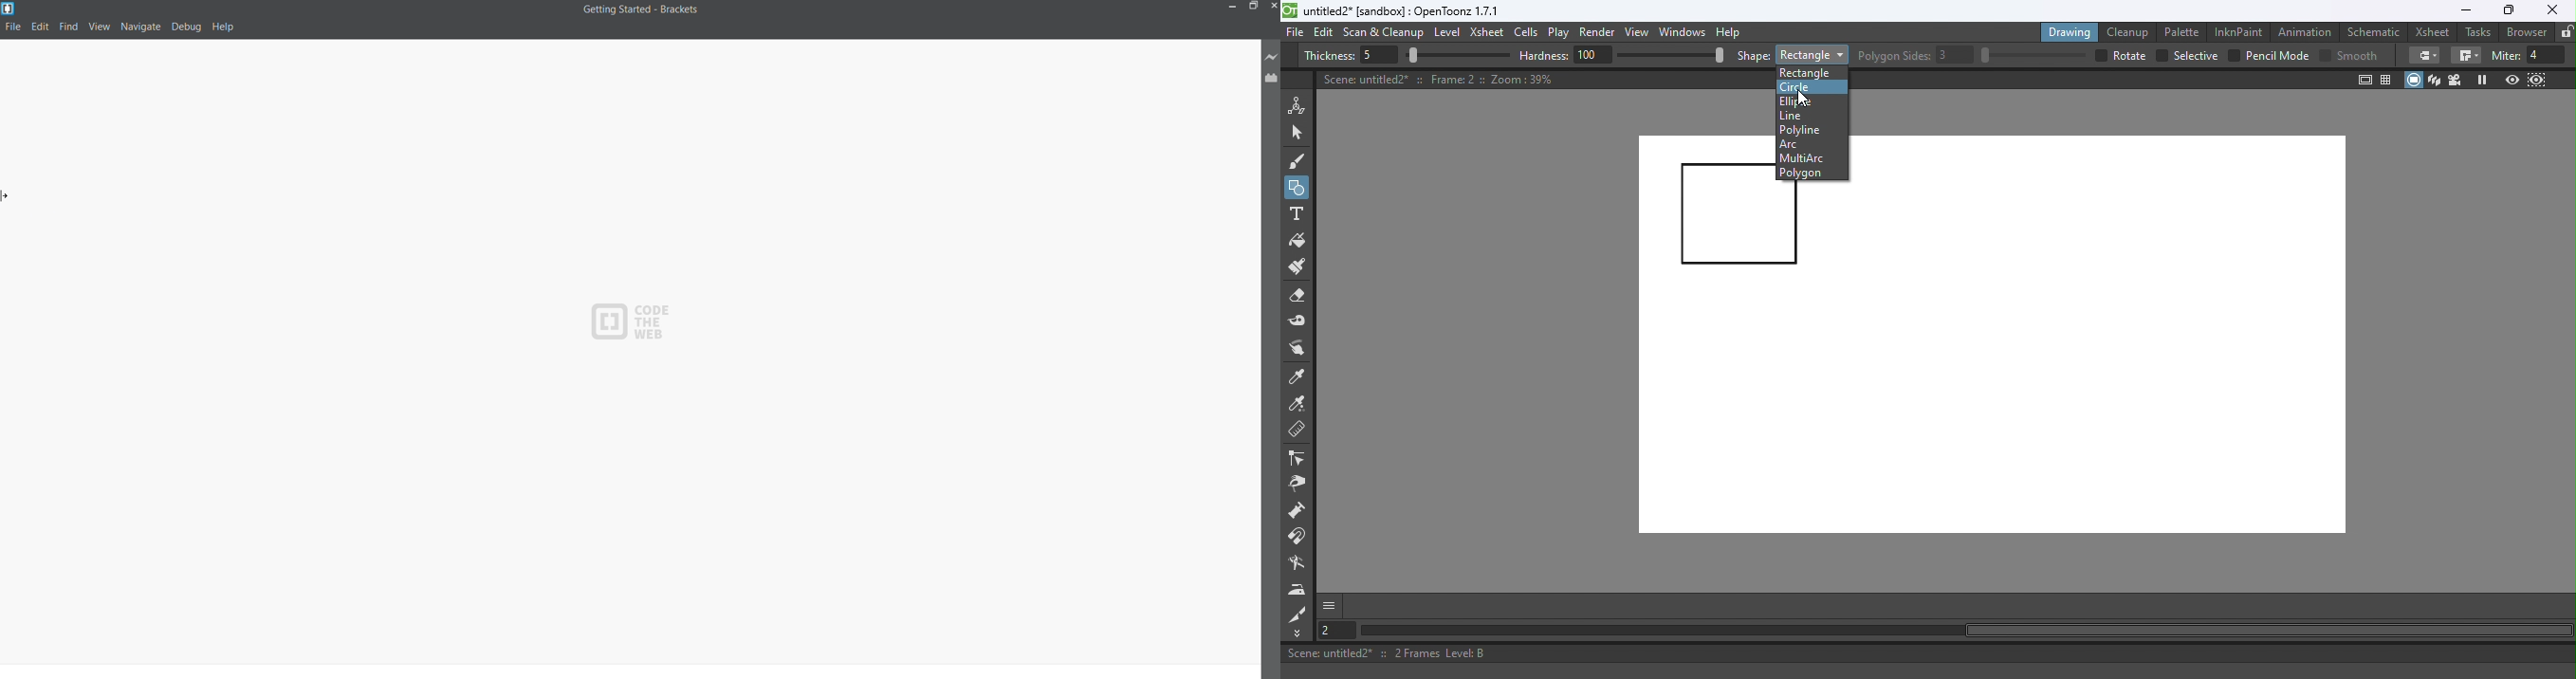  Describe the element at coordinates (2506, 11) in the screenshot. I see `Maximize` at that location.